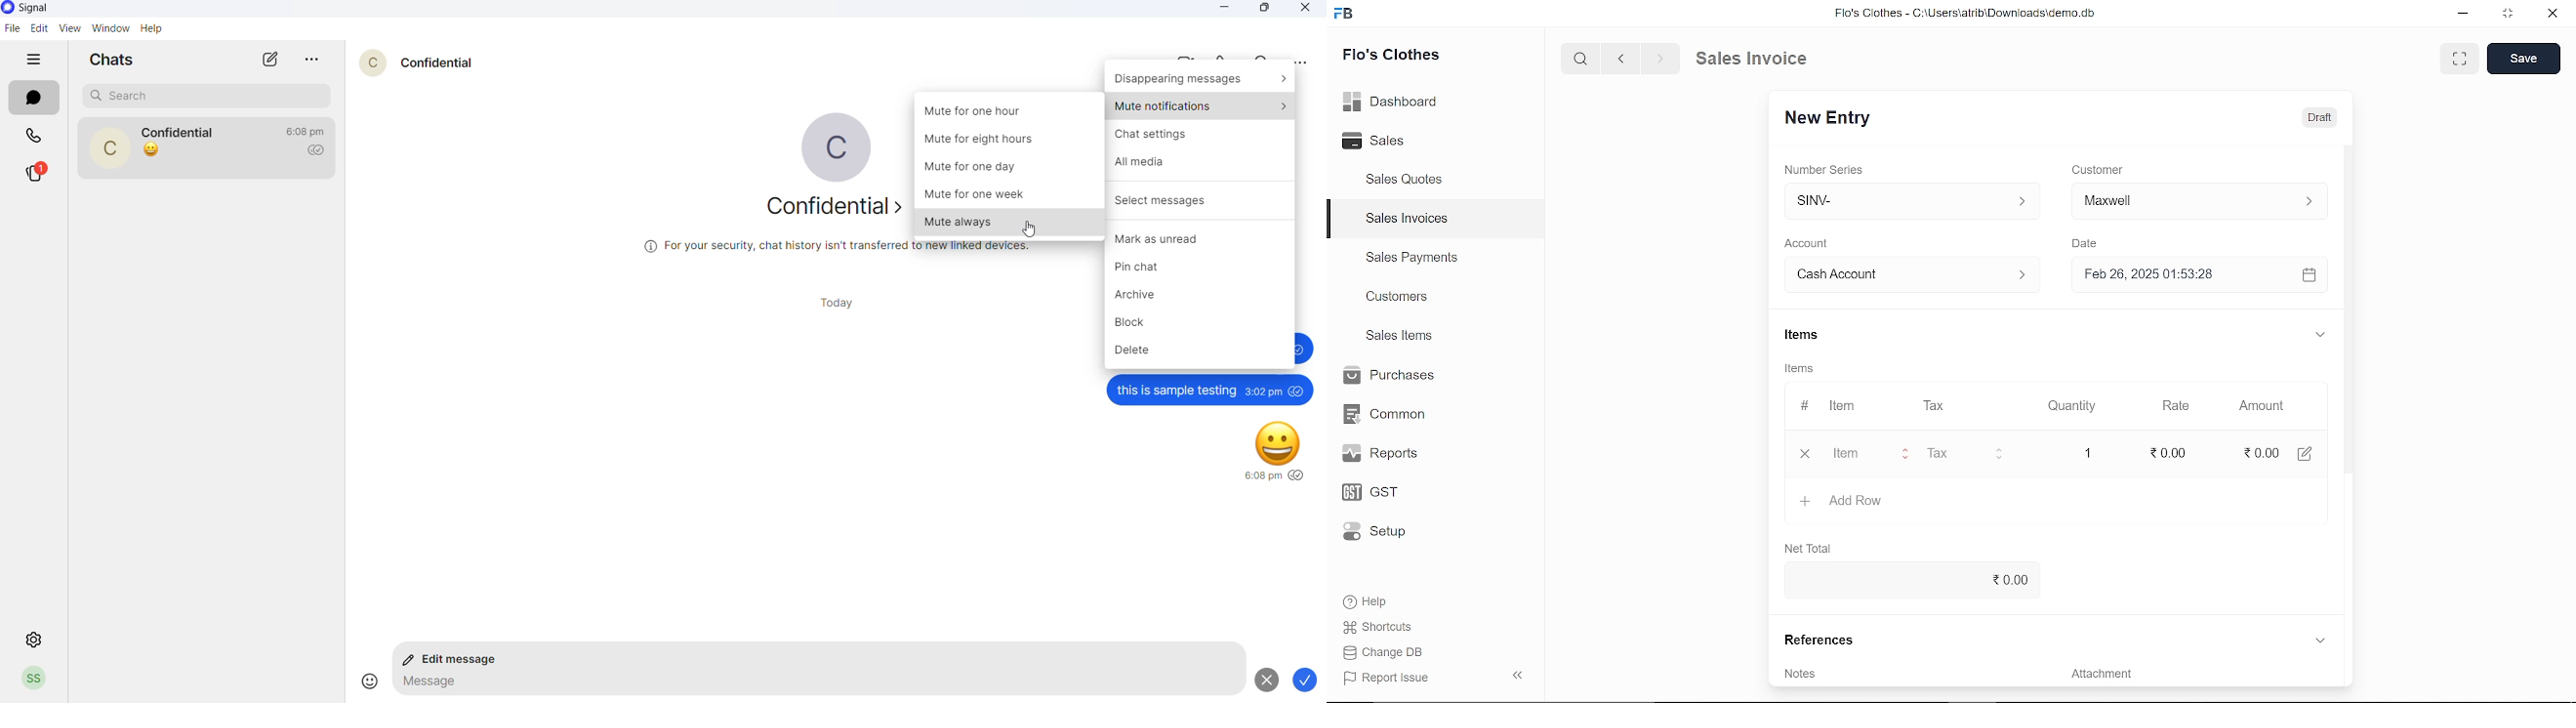 The image size is (2576, 728). What do you see at coordinates (270, 59) in the screenshot?
I see `new chat` at bounding box center [270, 59].